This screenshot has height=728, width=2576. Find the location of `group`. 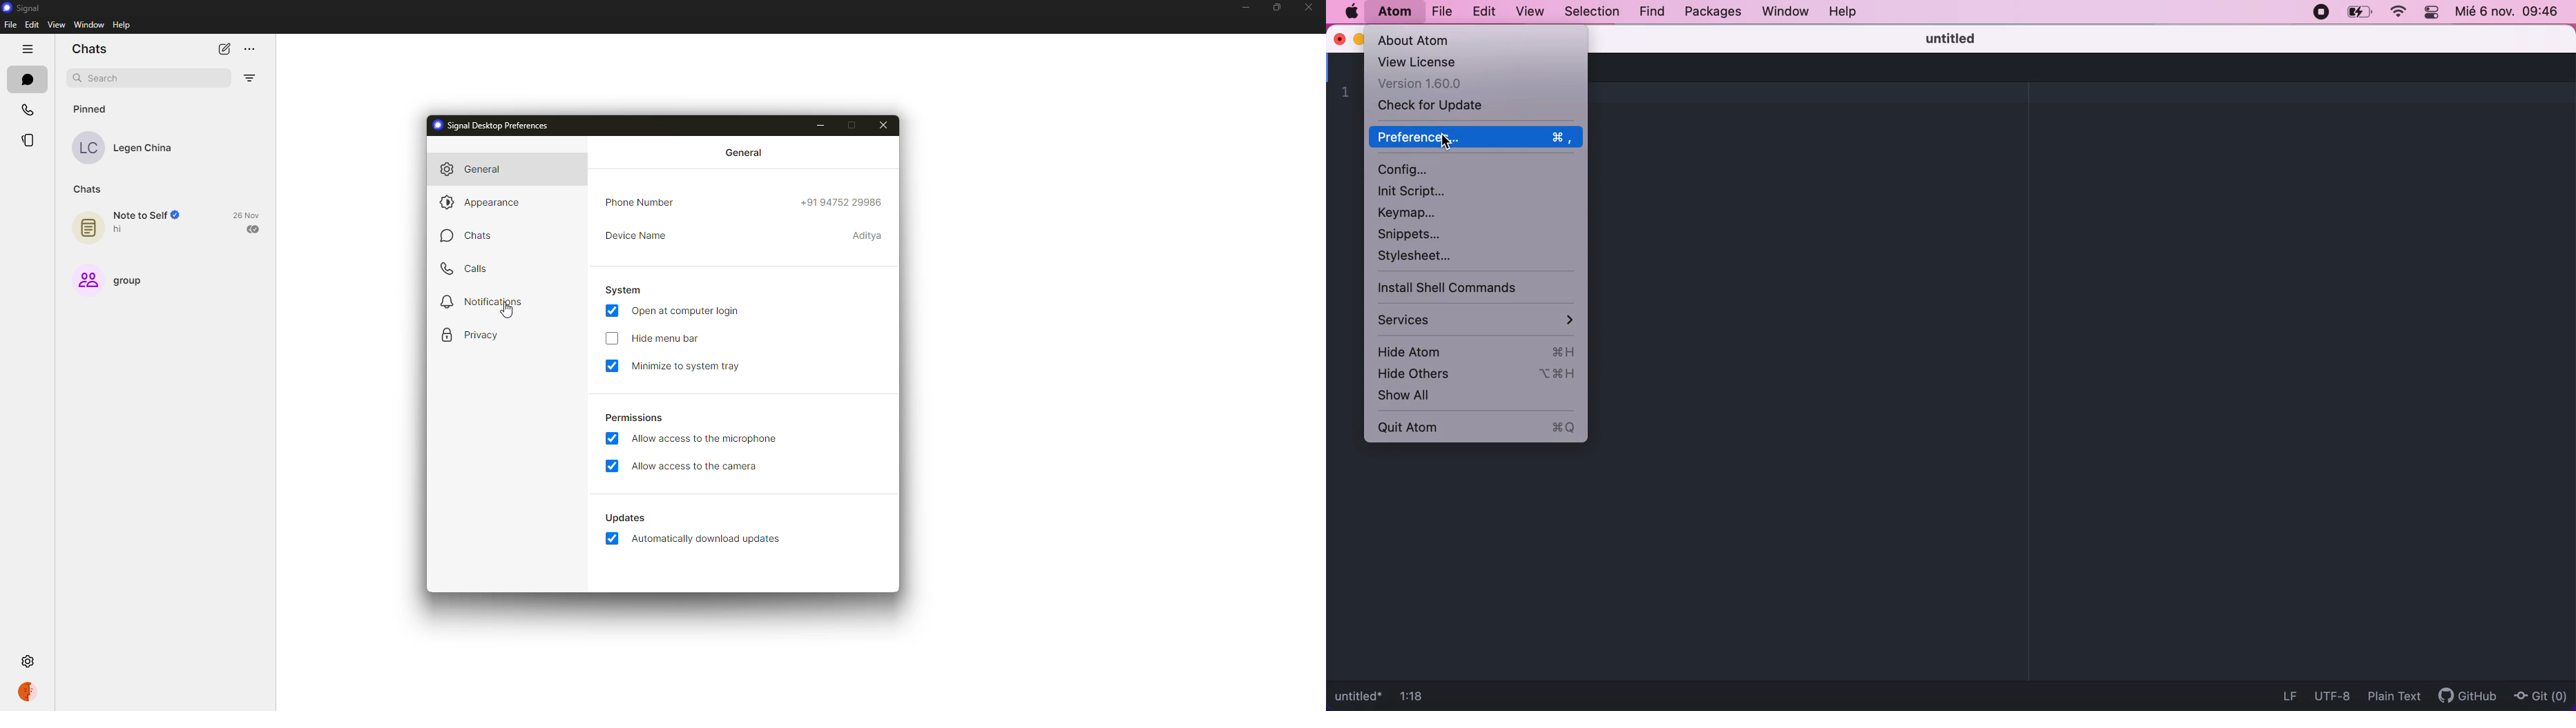

group is located at coordinates (112, 278).